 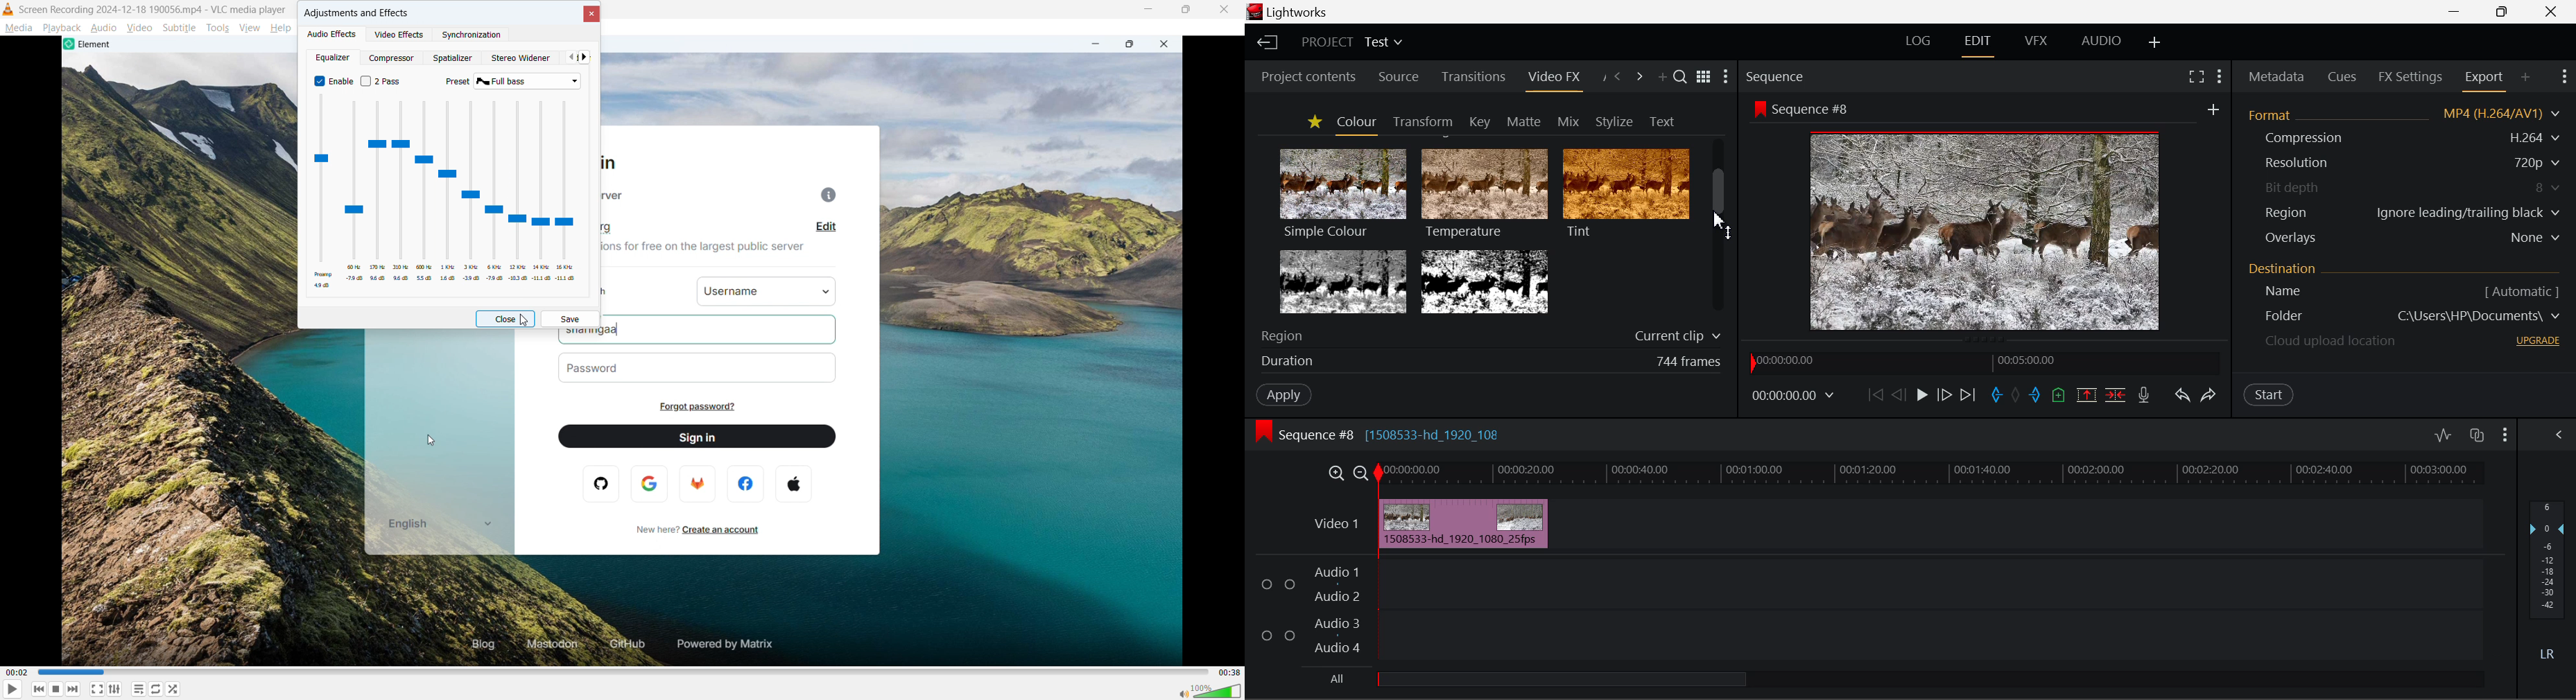 What do you see at coordinates (2467, 213) in the screenshot?
I see `Ignore leading/trailing black ` at bounding box center [2467, 213].